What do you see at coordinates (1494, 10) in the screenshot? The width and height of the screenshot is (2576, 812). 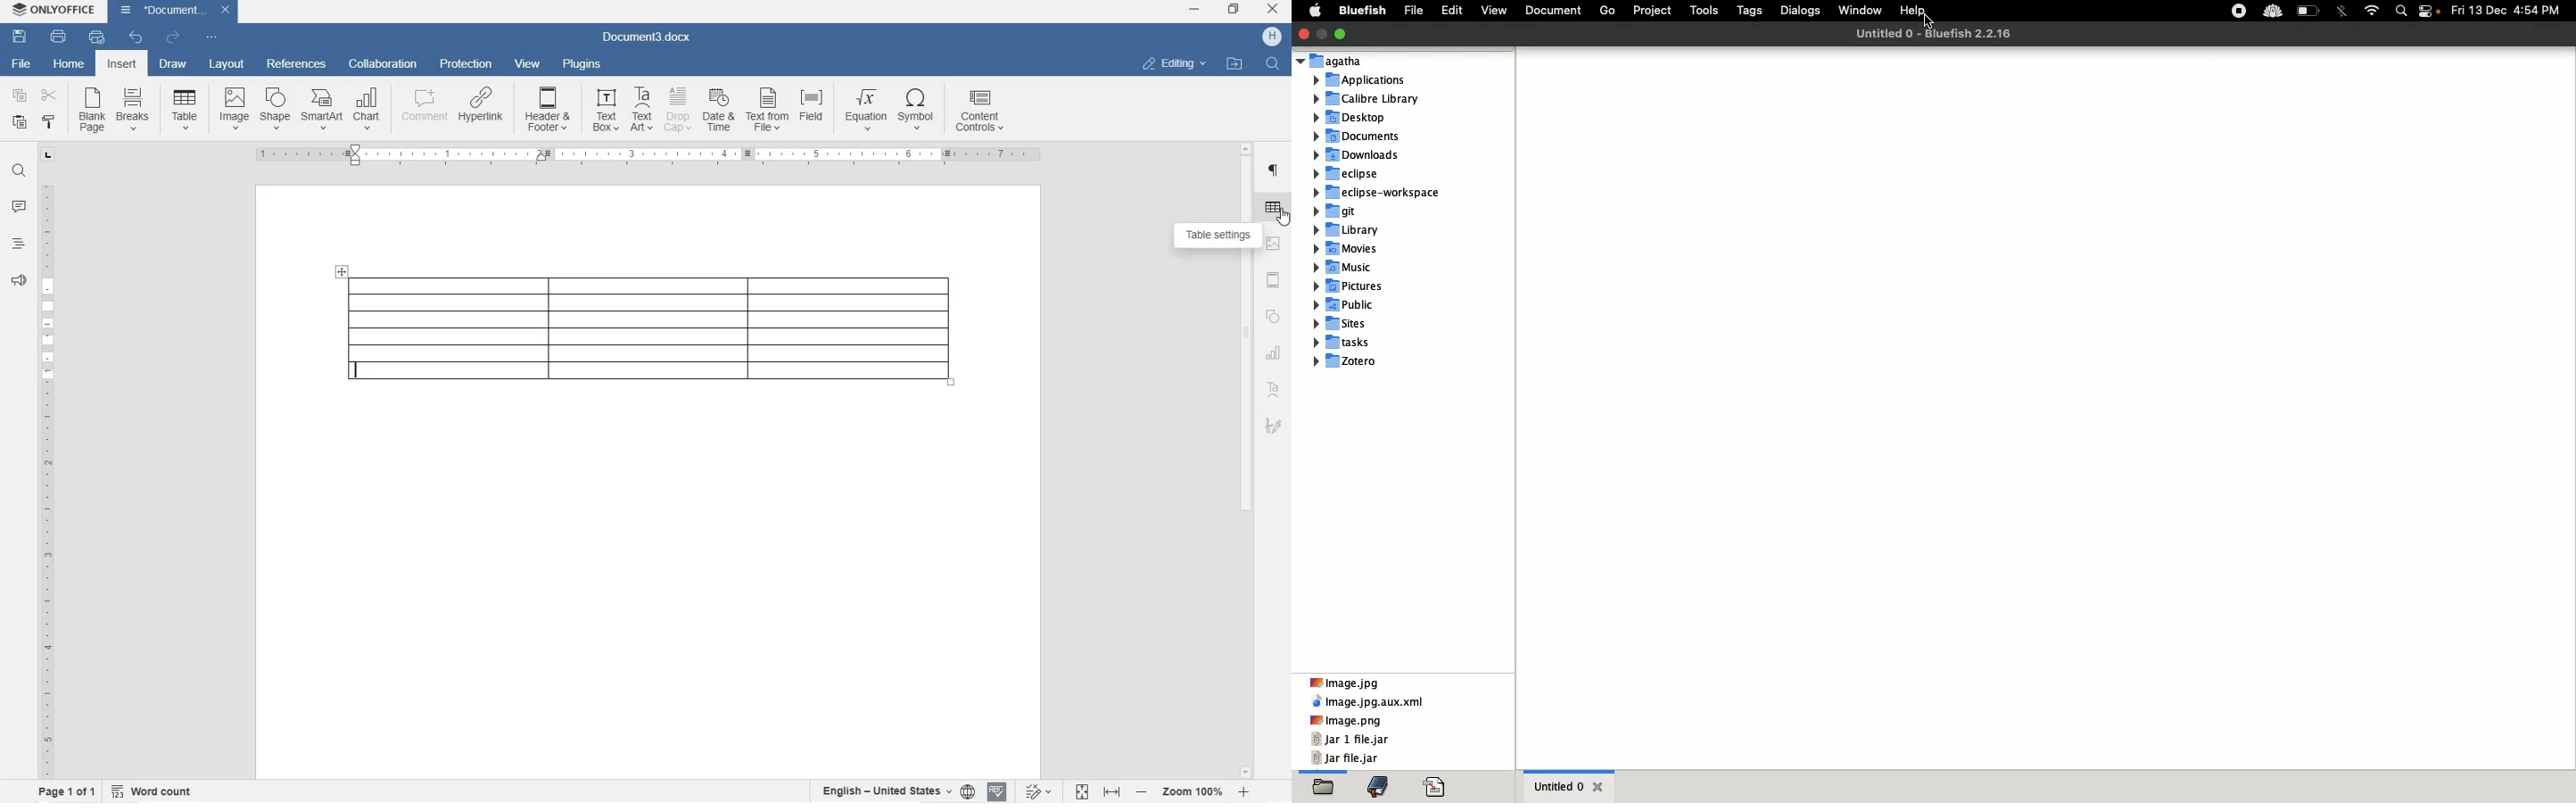 I see `View` at bounding box center [1494, 10].